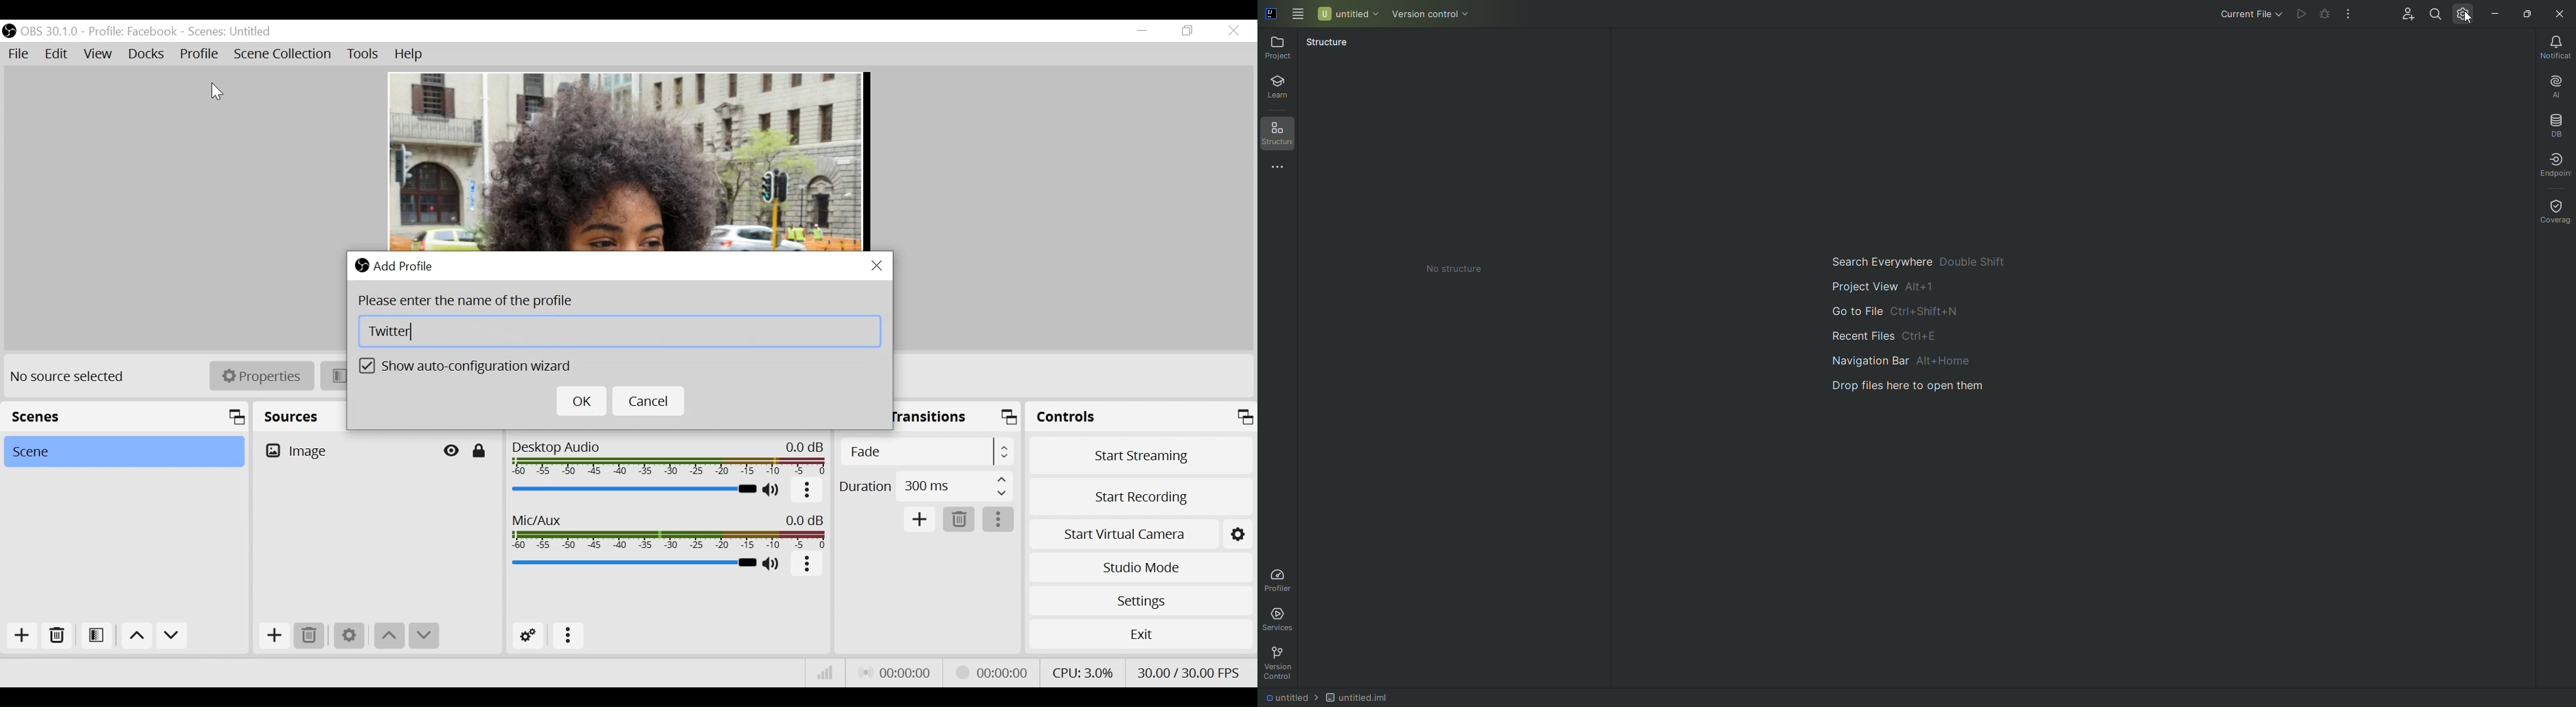 This screenshot has height=728, width=2576. I want to click on Open Scene Filter , so click(94, 638).